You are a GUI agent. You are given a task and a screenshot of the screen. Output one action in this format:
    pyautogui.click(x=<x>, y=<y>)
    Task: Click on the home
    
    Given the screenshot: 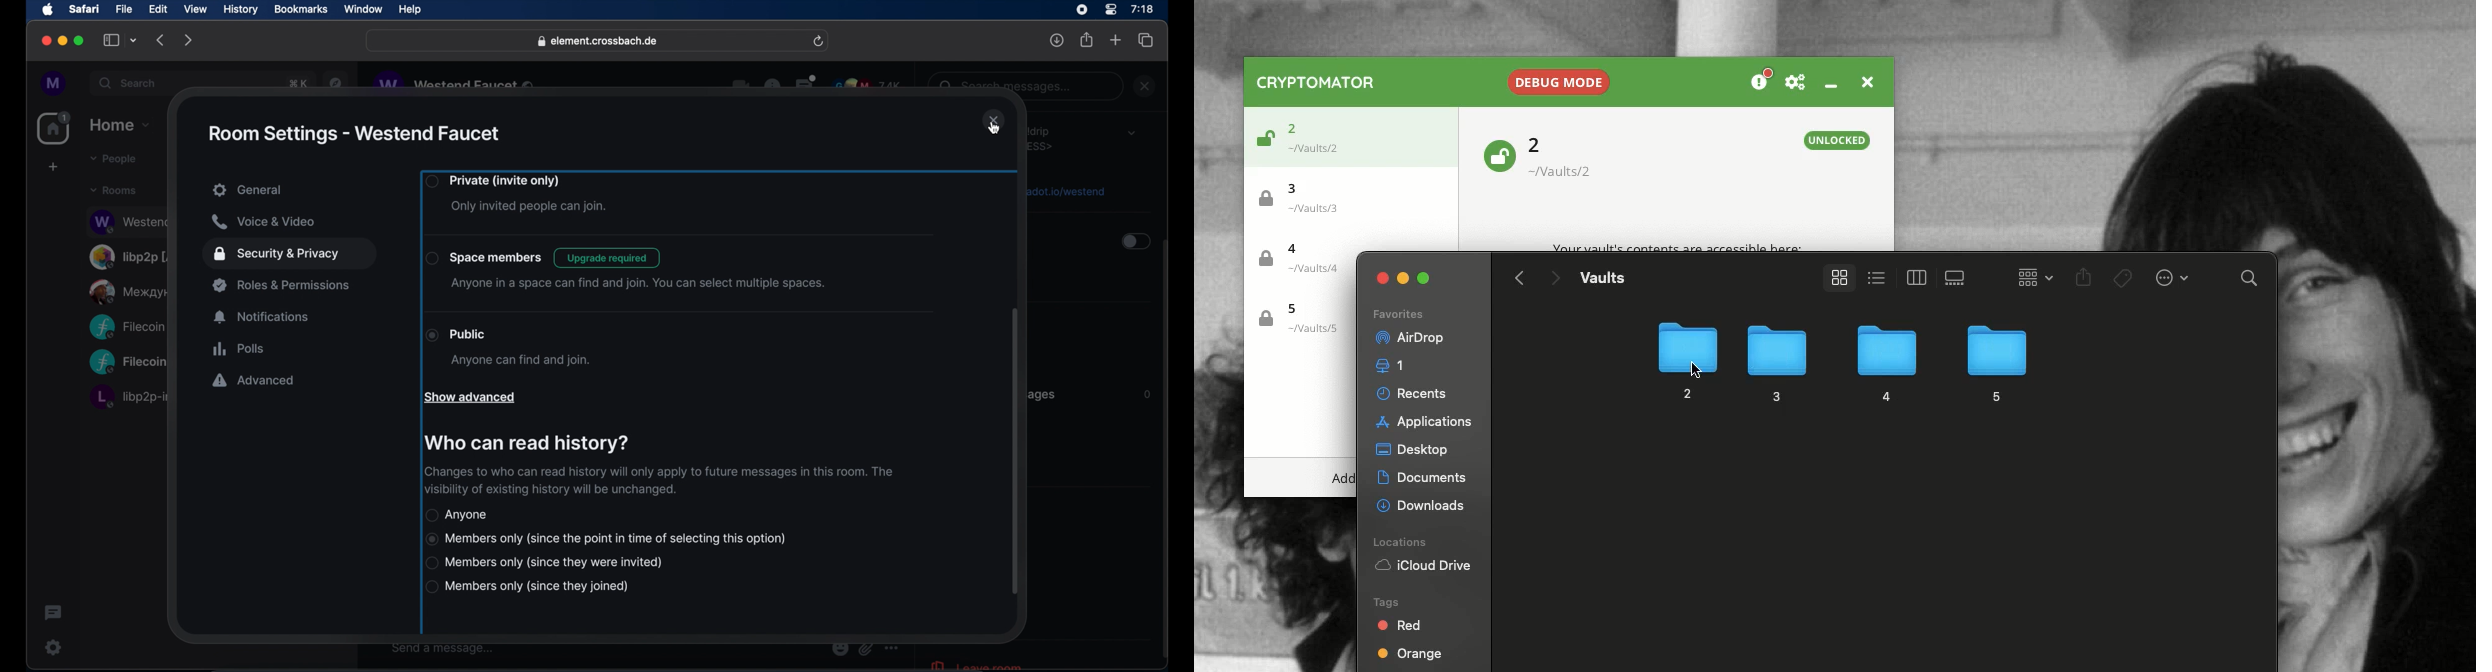 What is the action you would take?
    pyautogui.click(x=55, y=128)
    